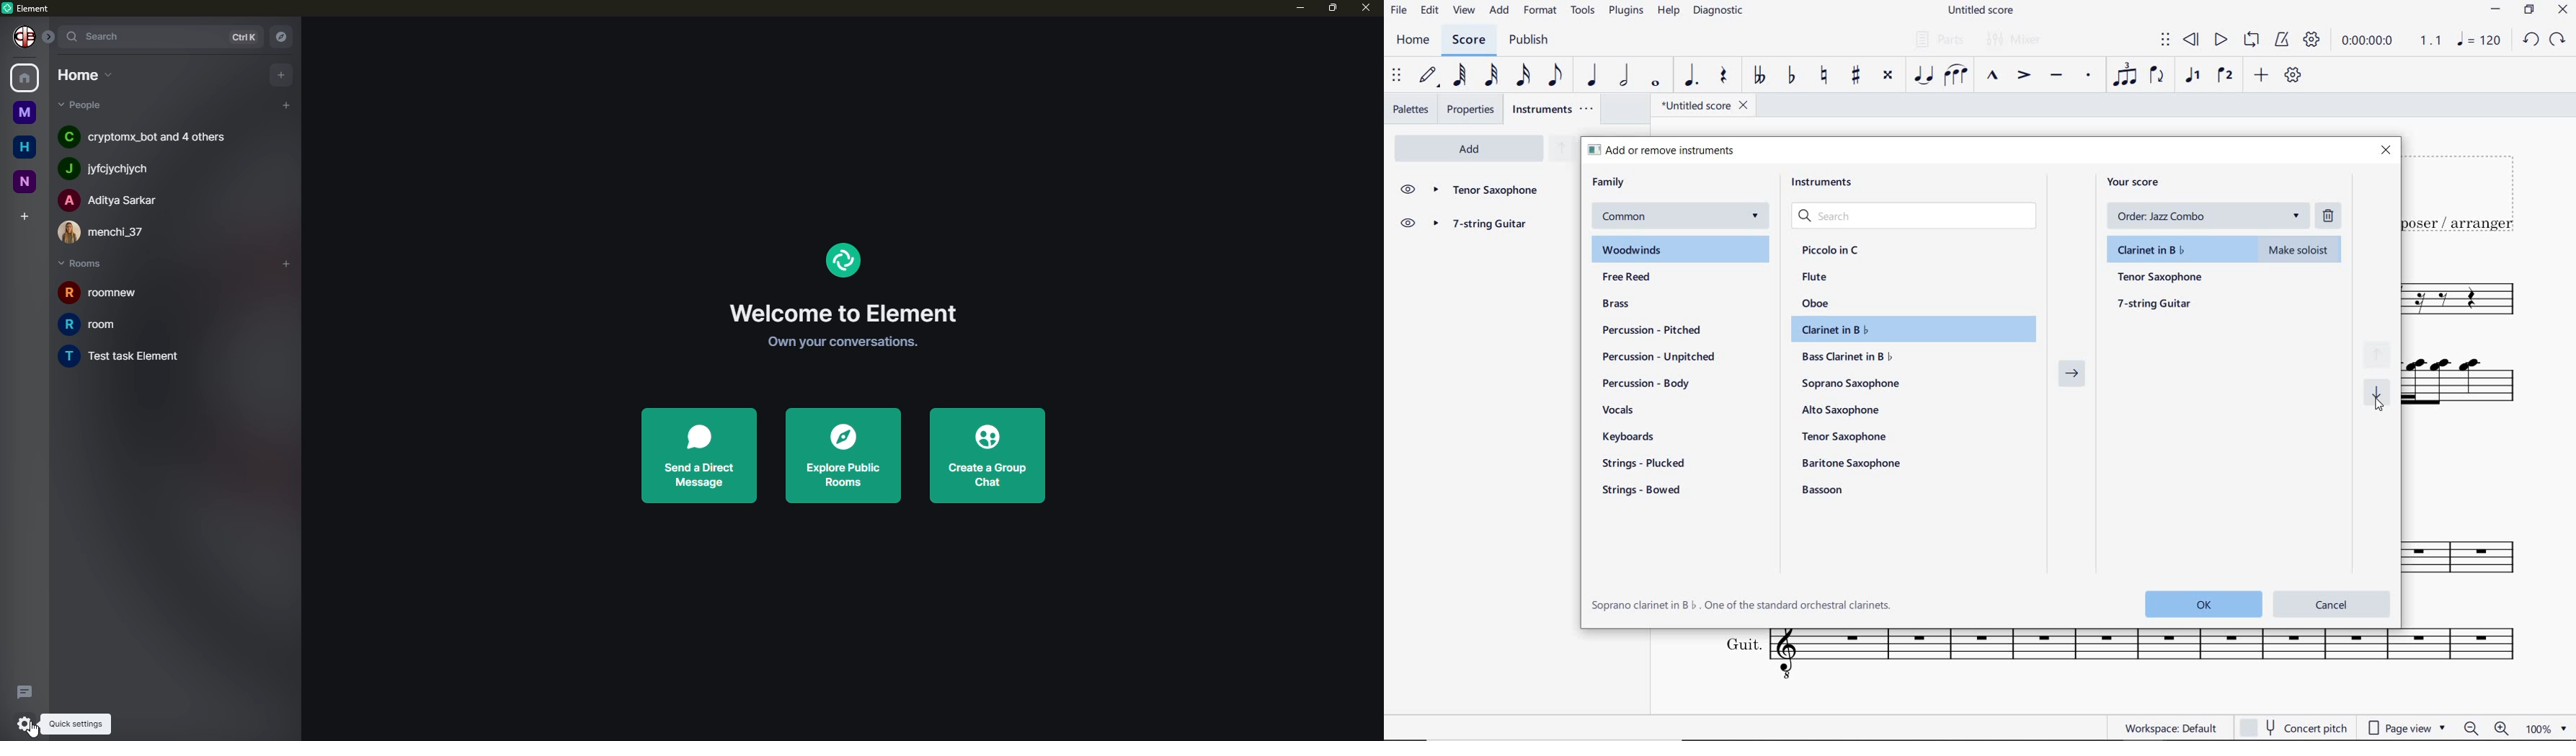 The width and height of the screenshot is (2576, 756). I want to click on 7 string guitar, so click(1486, 226).